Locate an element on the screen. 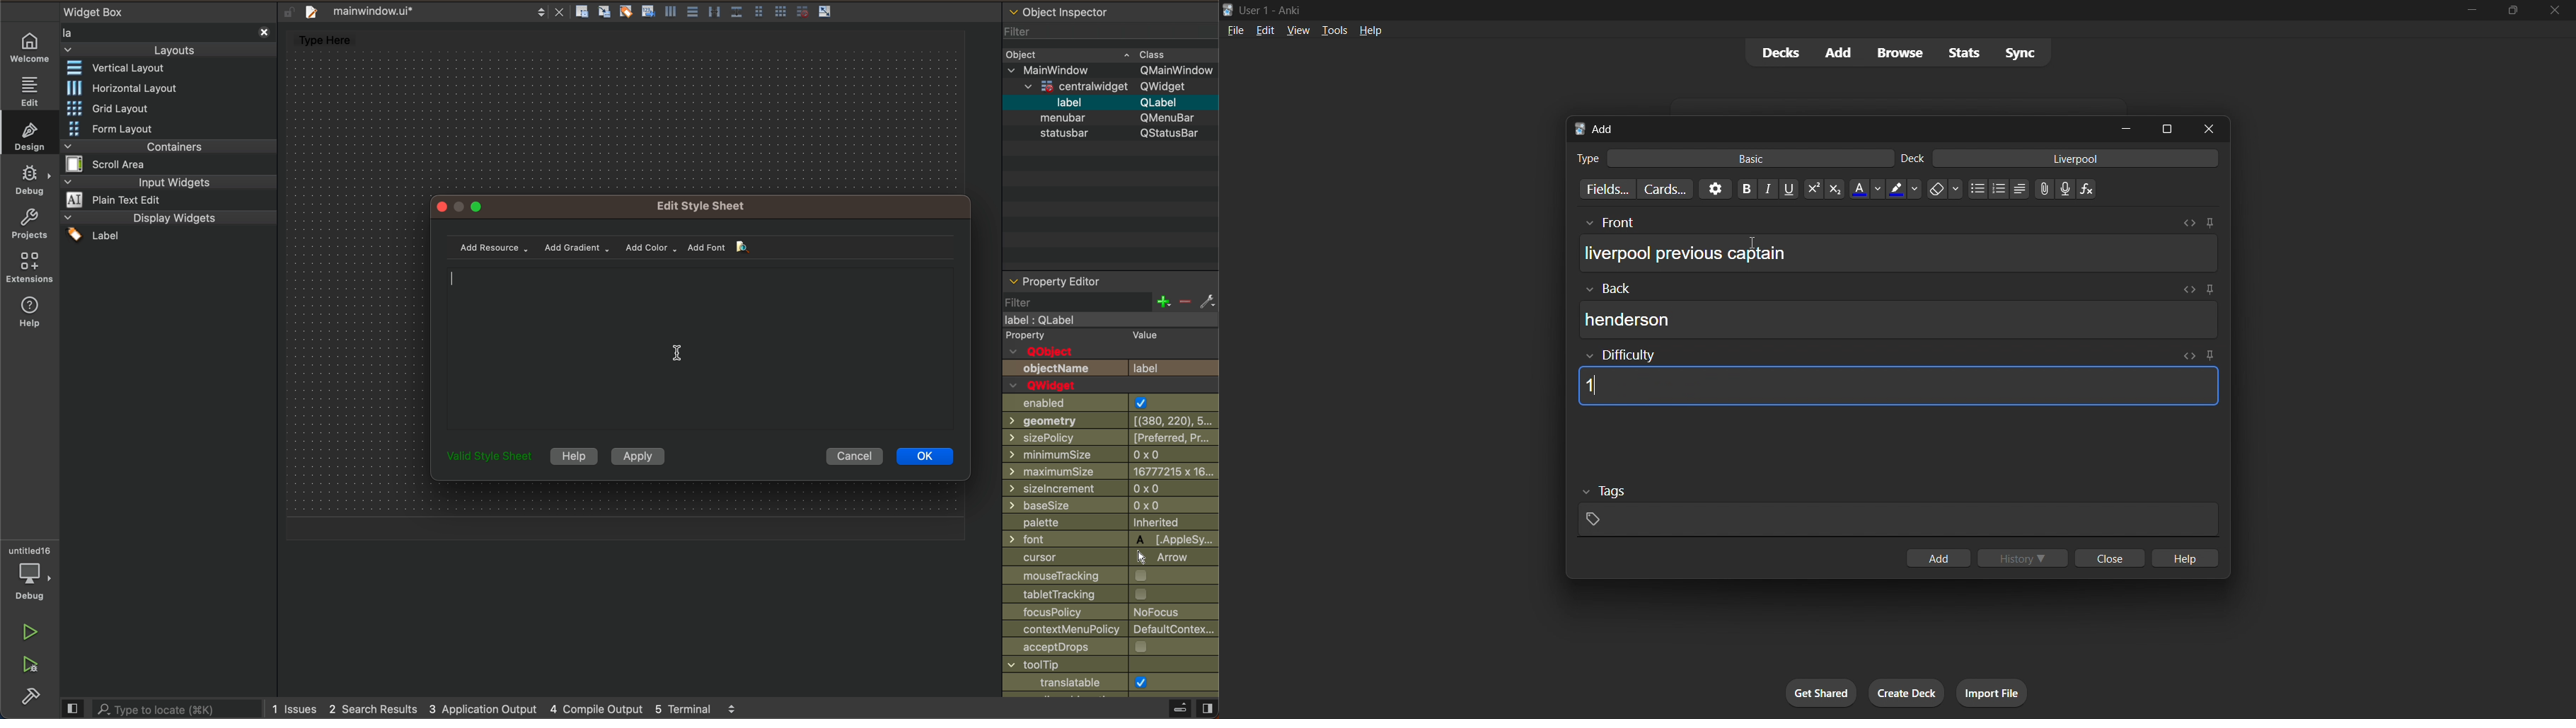 This screenshot has width=2576, height=728. open sidebar is located at coordinates (1176, 708).